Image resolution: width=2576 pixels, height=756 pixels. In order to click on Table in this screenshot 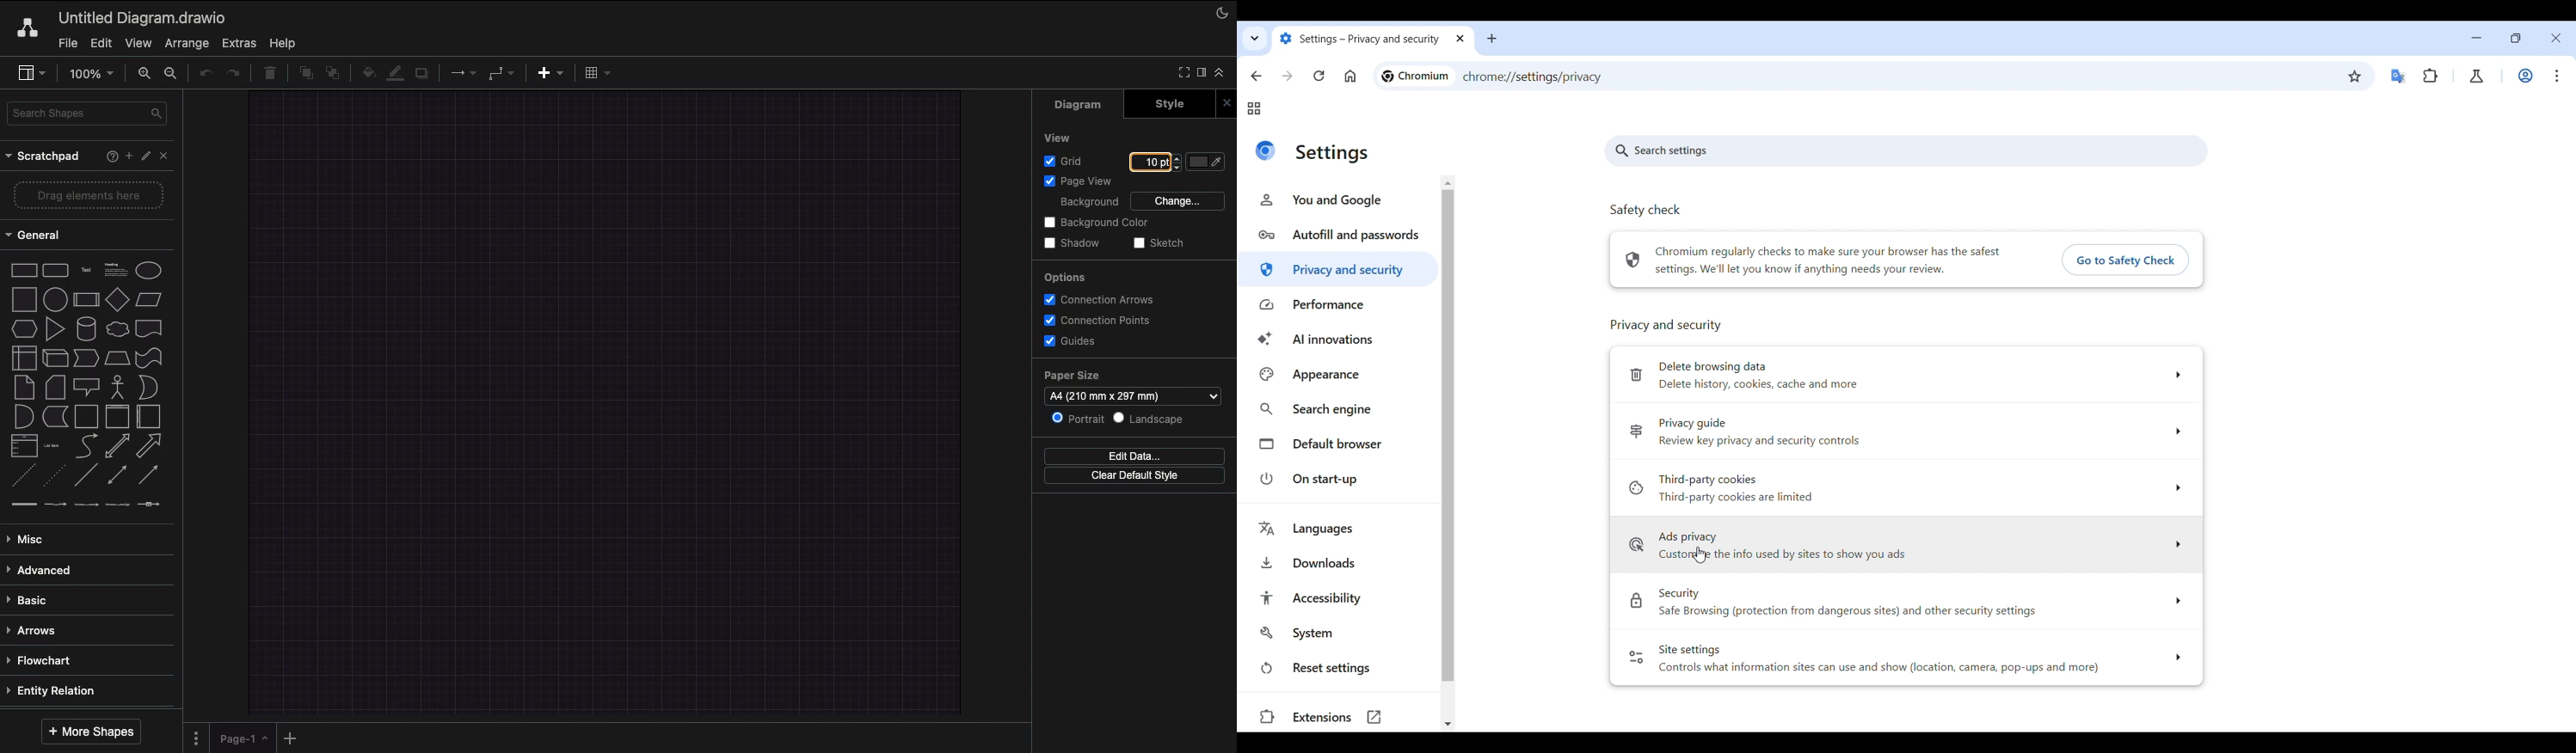, I will do `click(599, 72)`.